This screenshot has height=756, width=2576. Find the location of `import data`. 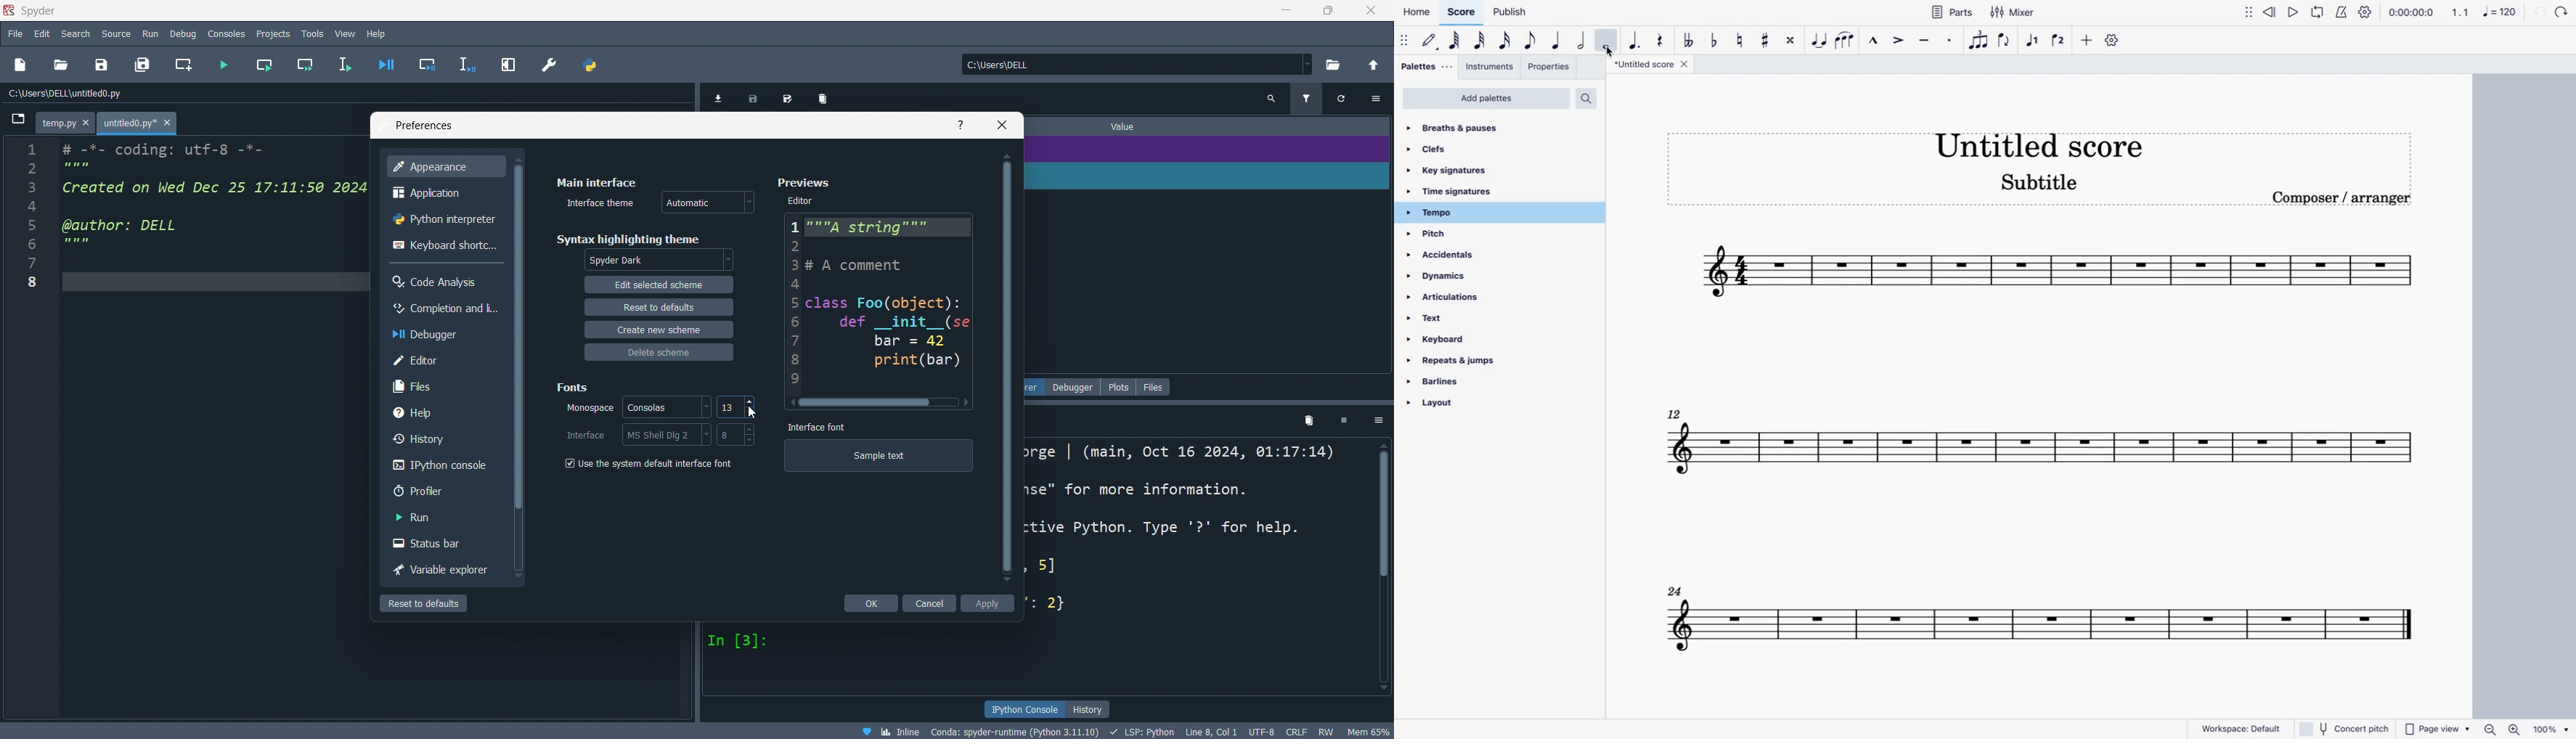

import data is located at coordinates (722, 96).